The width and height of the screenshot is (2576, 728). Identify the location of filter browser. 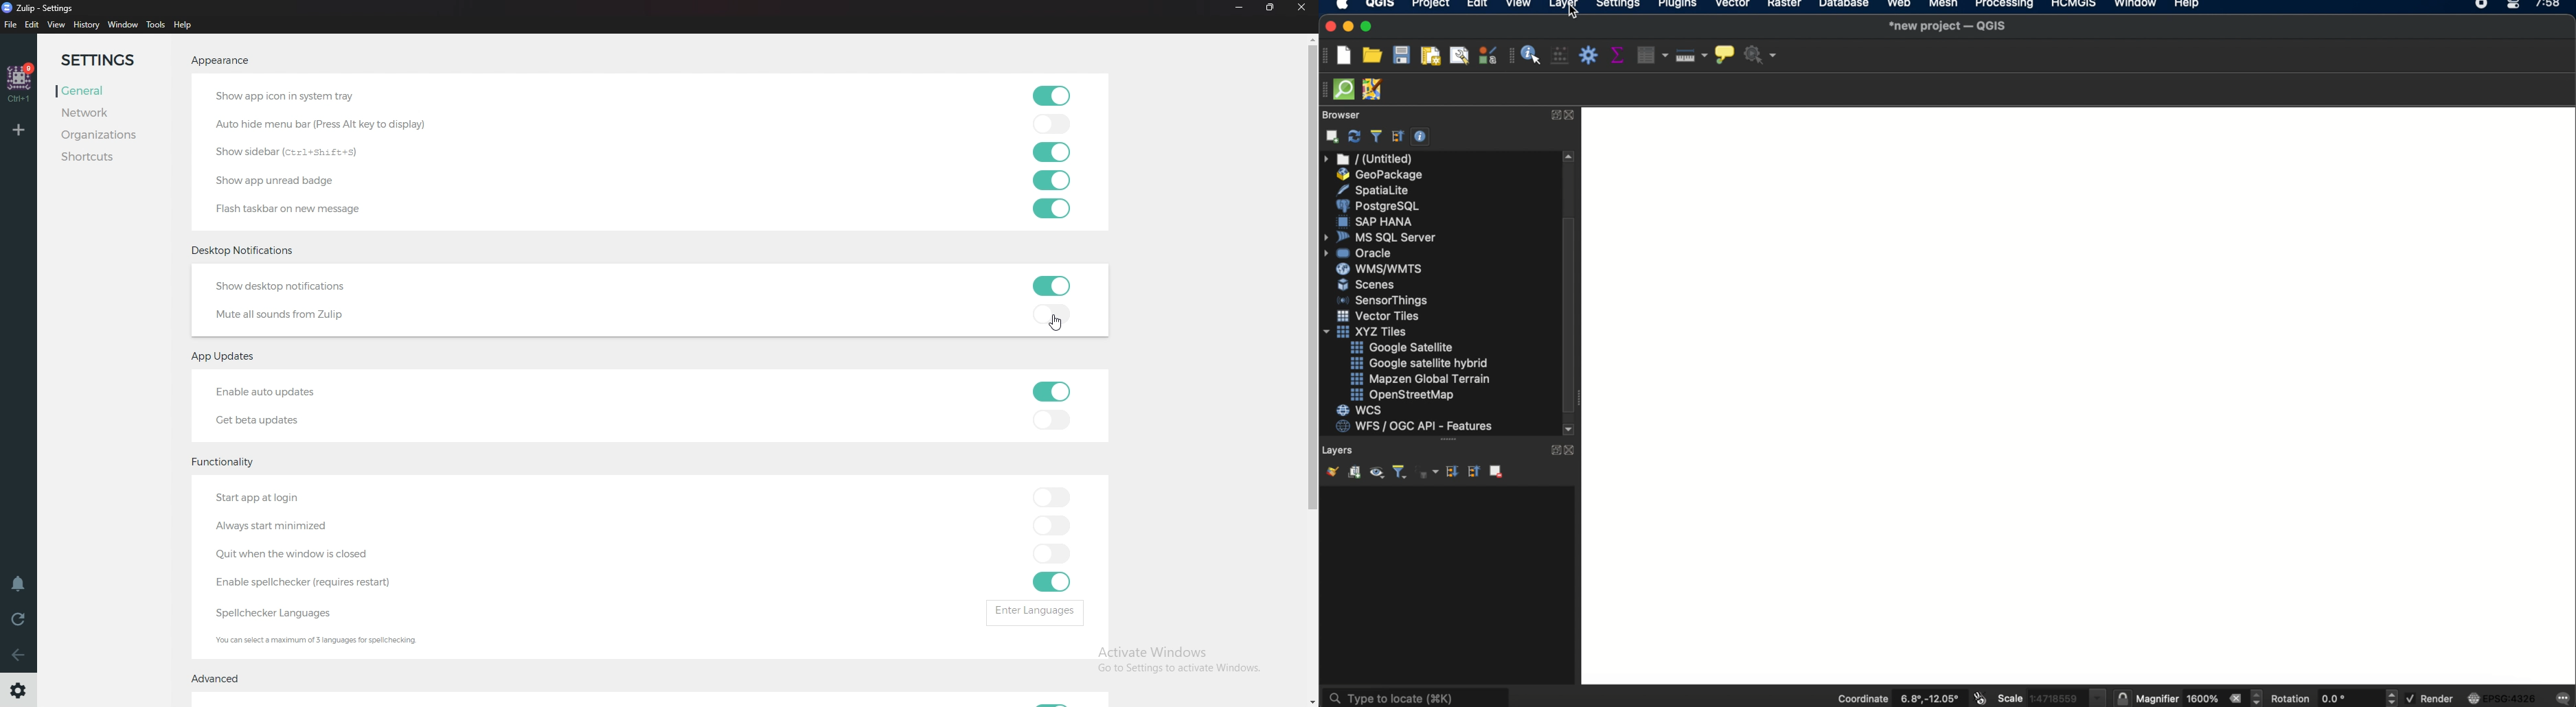
(1376, 136).